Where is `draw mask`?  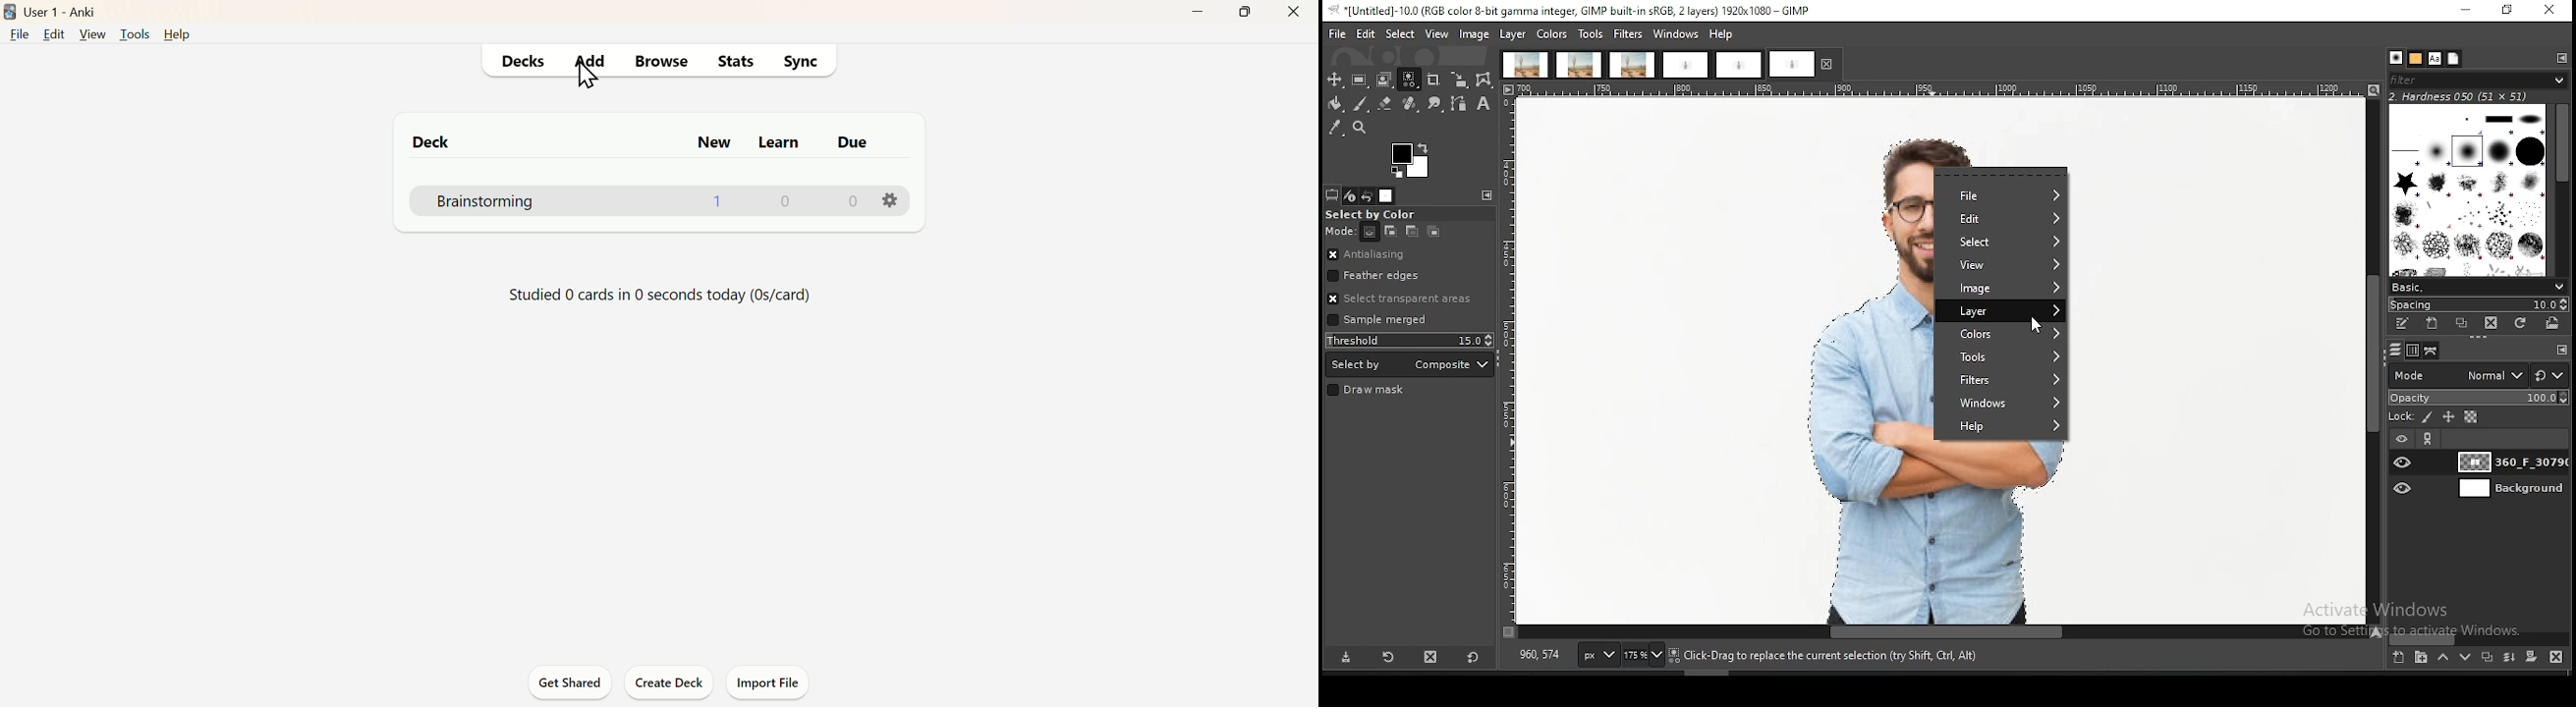
draw mask is located at coordinates (1369, 391).